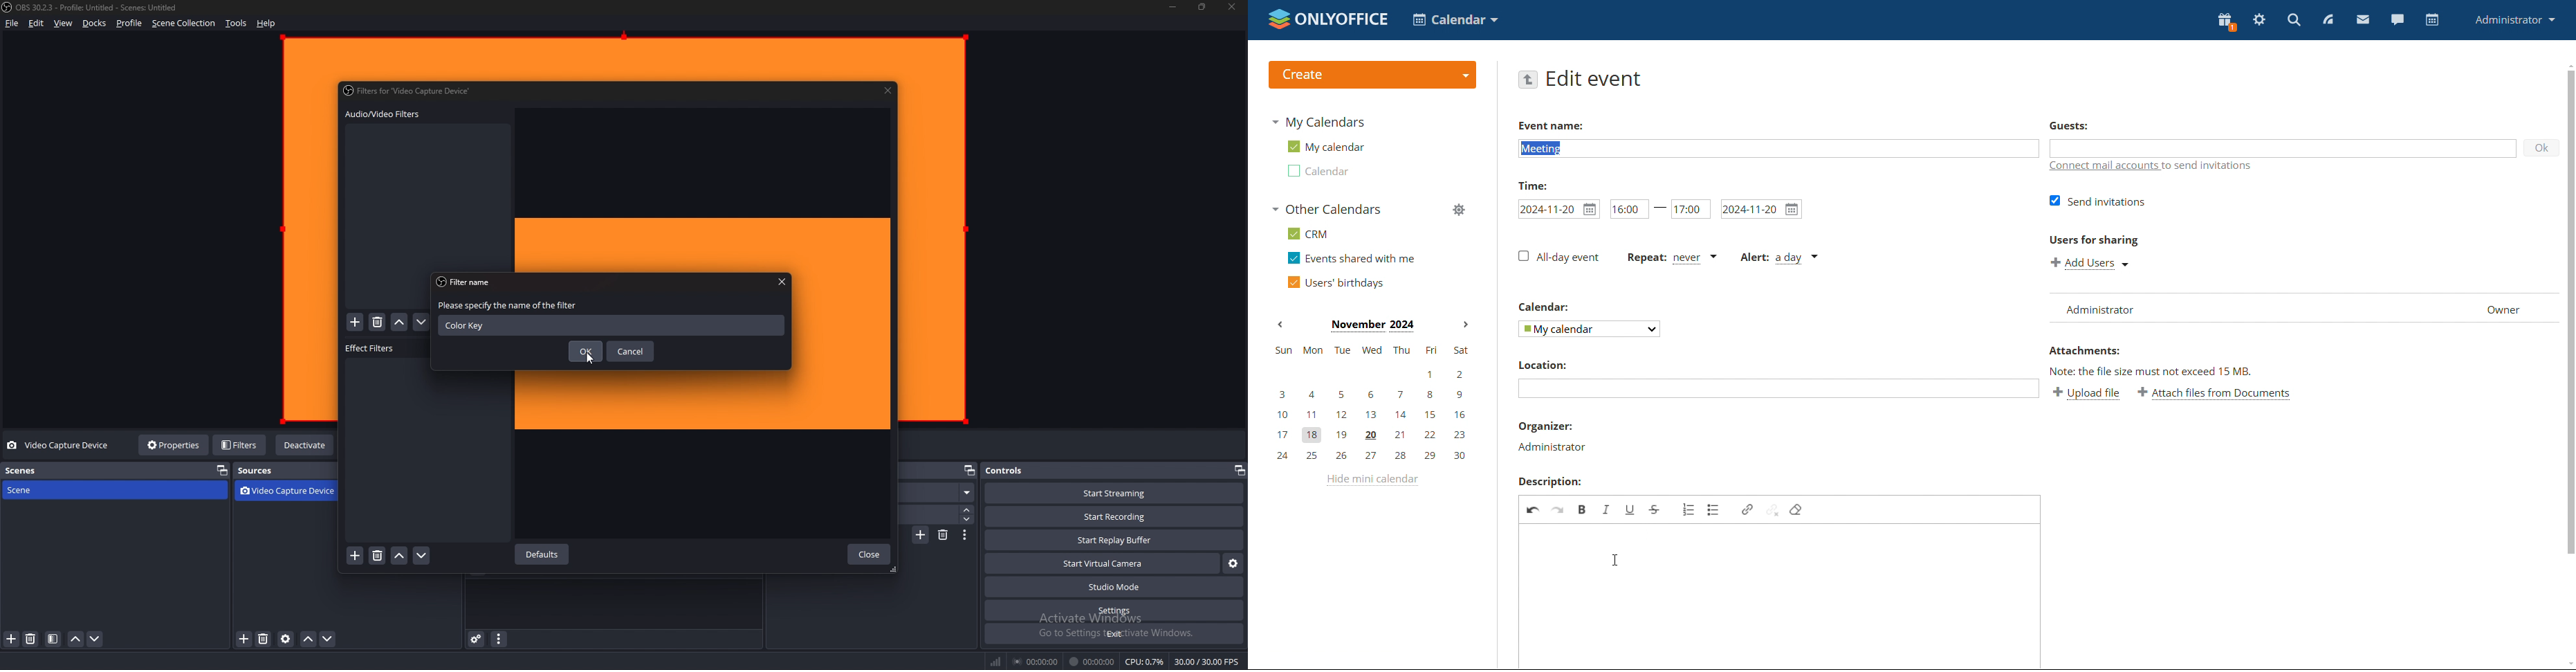 This screenshot has width=2576, height=672. Describe the element at coordinates (1208, 661) in the screenshot. I see `30.00 / 30.00 FPS` at that location.